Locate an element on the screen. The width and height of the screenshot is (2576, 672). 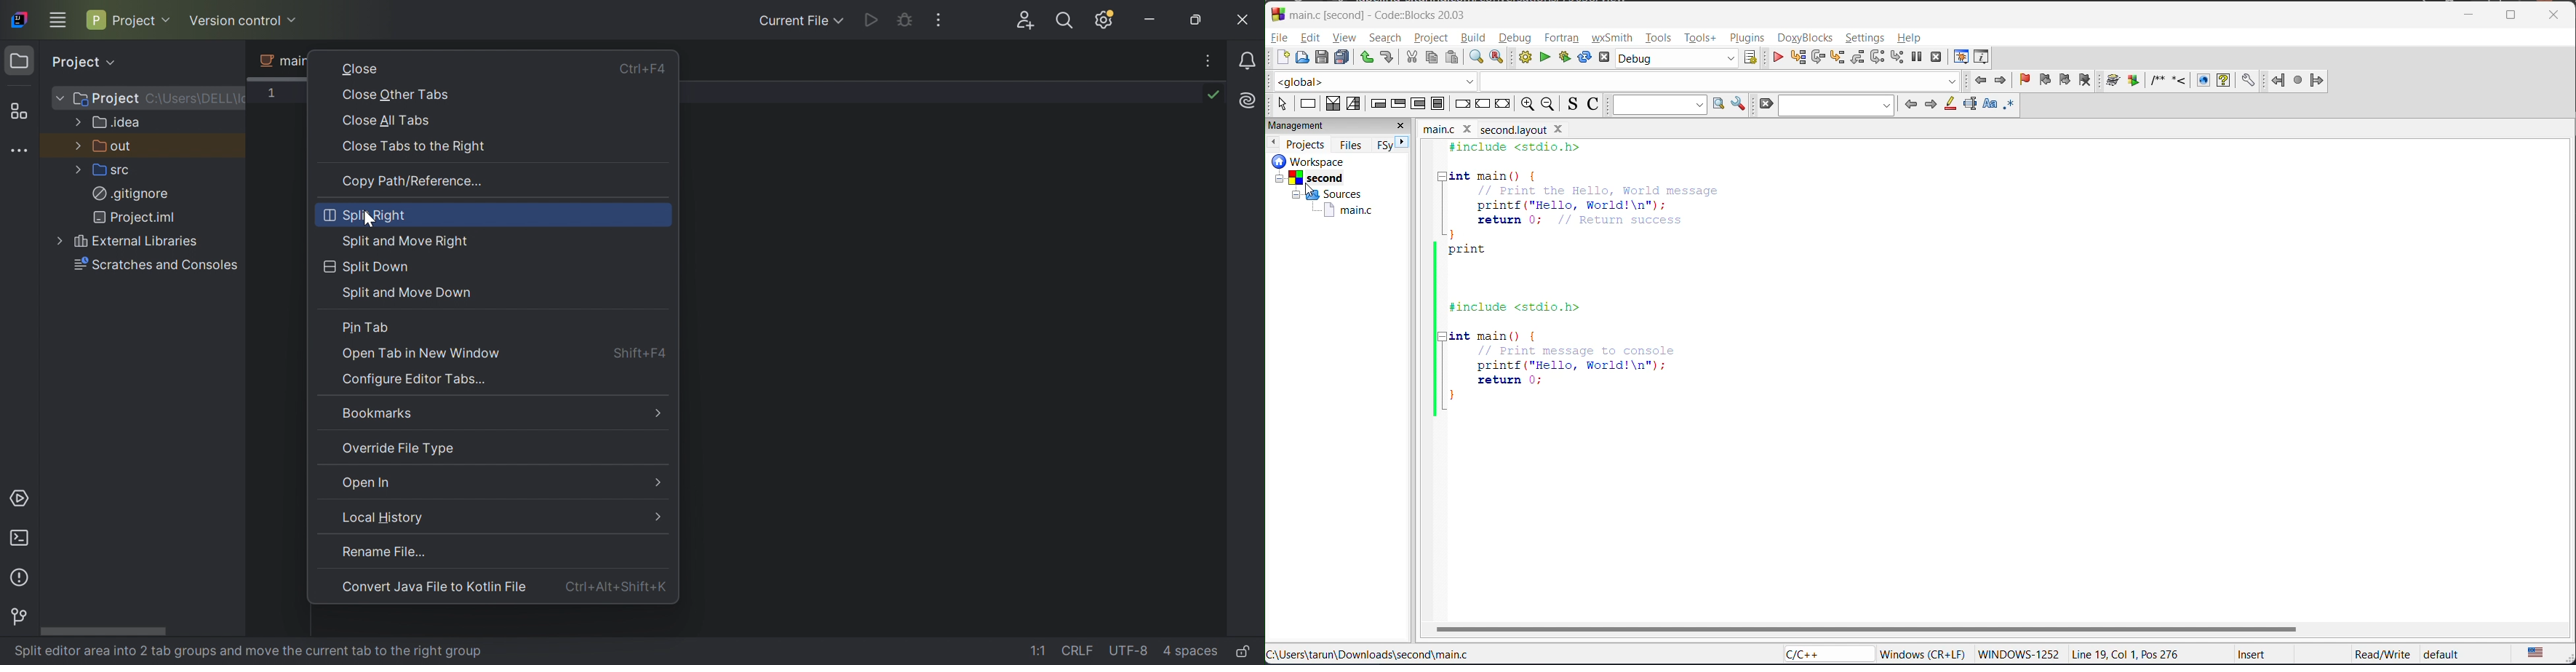
debug is located at coordinates (1517, 38).